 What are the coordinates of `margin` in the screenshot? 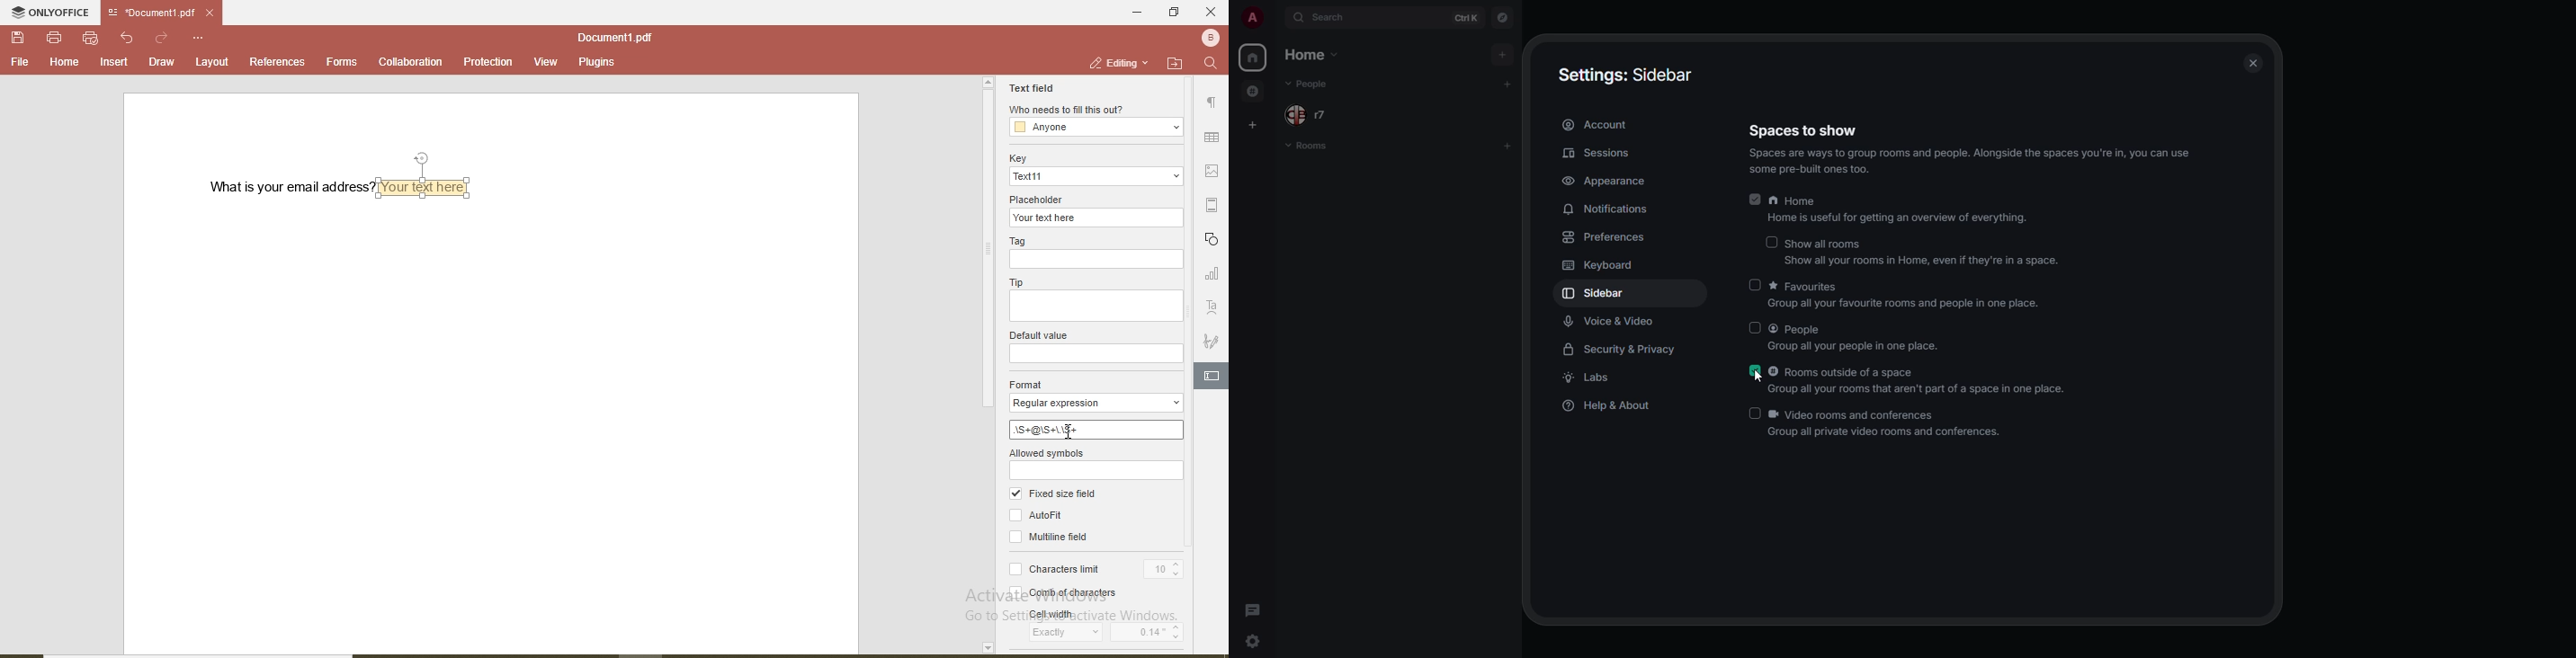 It's located at (1215, 205).